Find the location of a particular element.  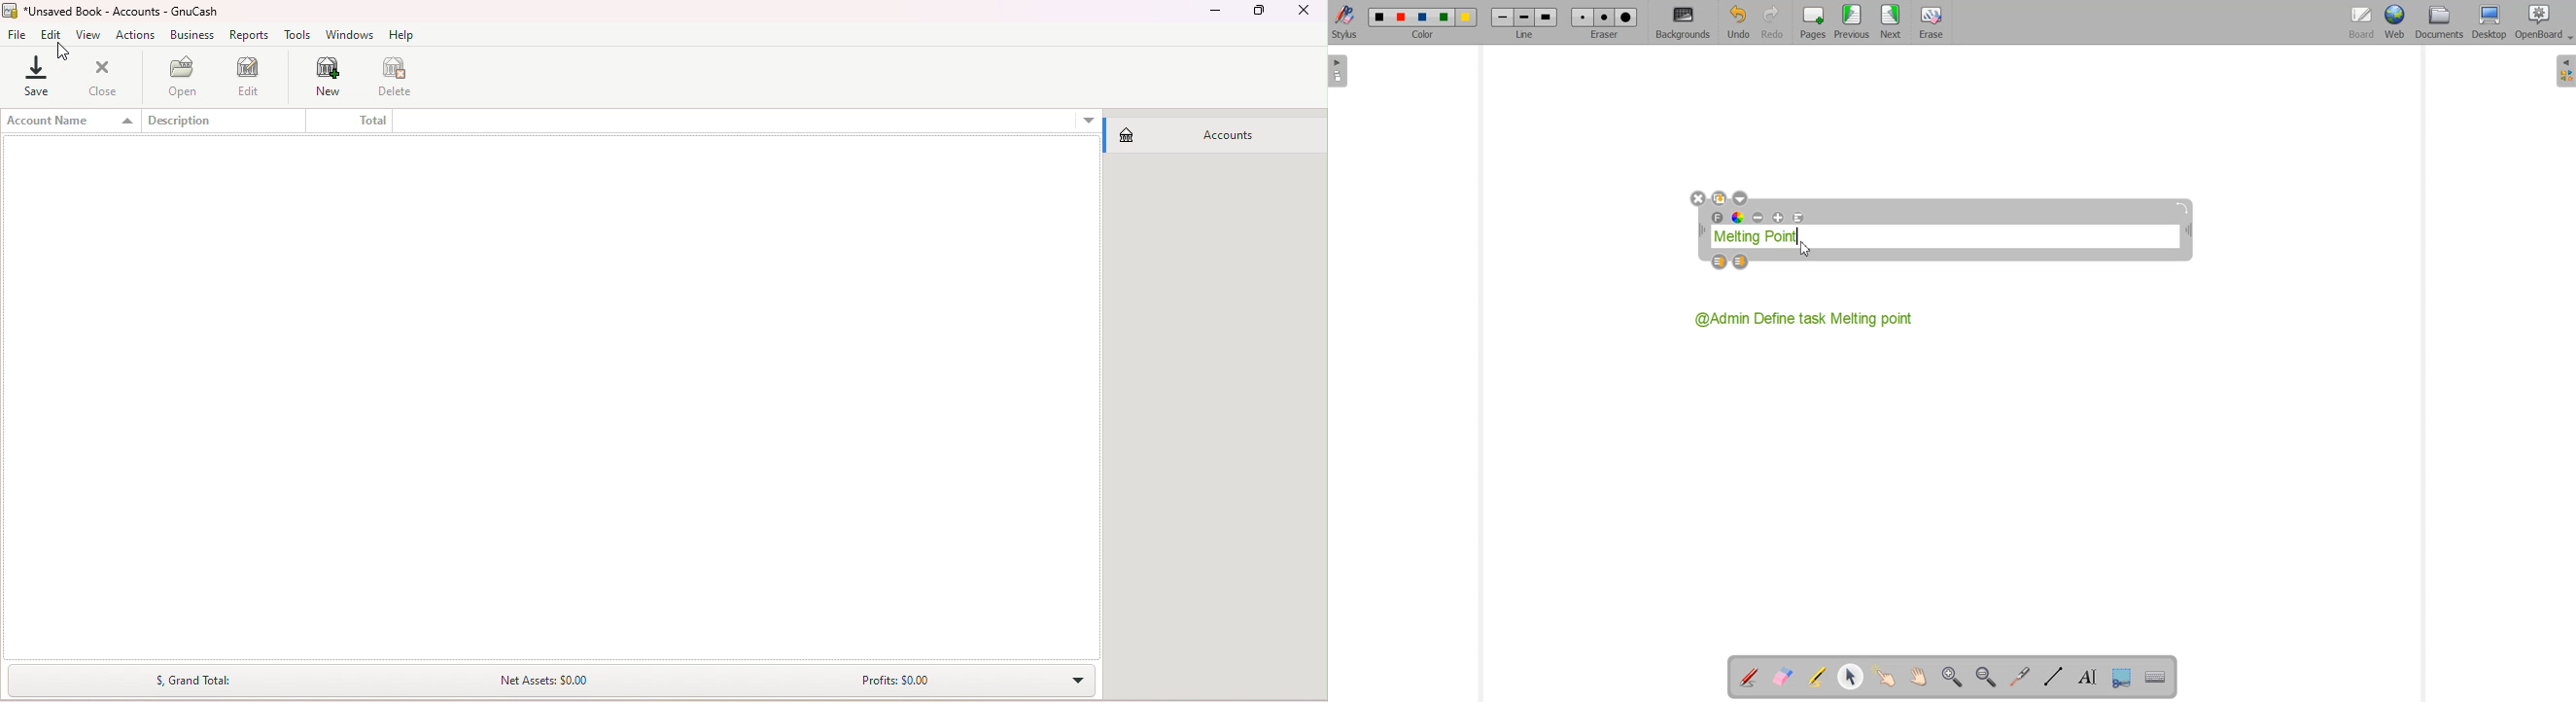

Help is located at coordinates (403, 31).